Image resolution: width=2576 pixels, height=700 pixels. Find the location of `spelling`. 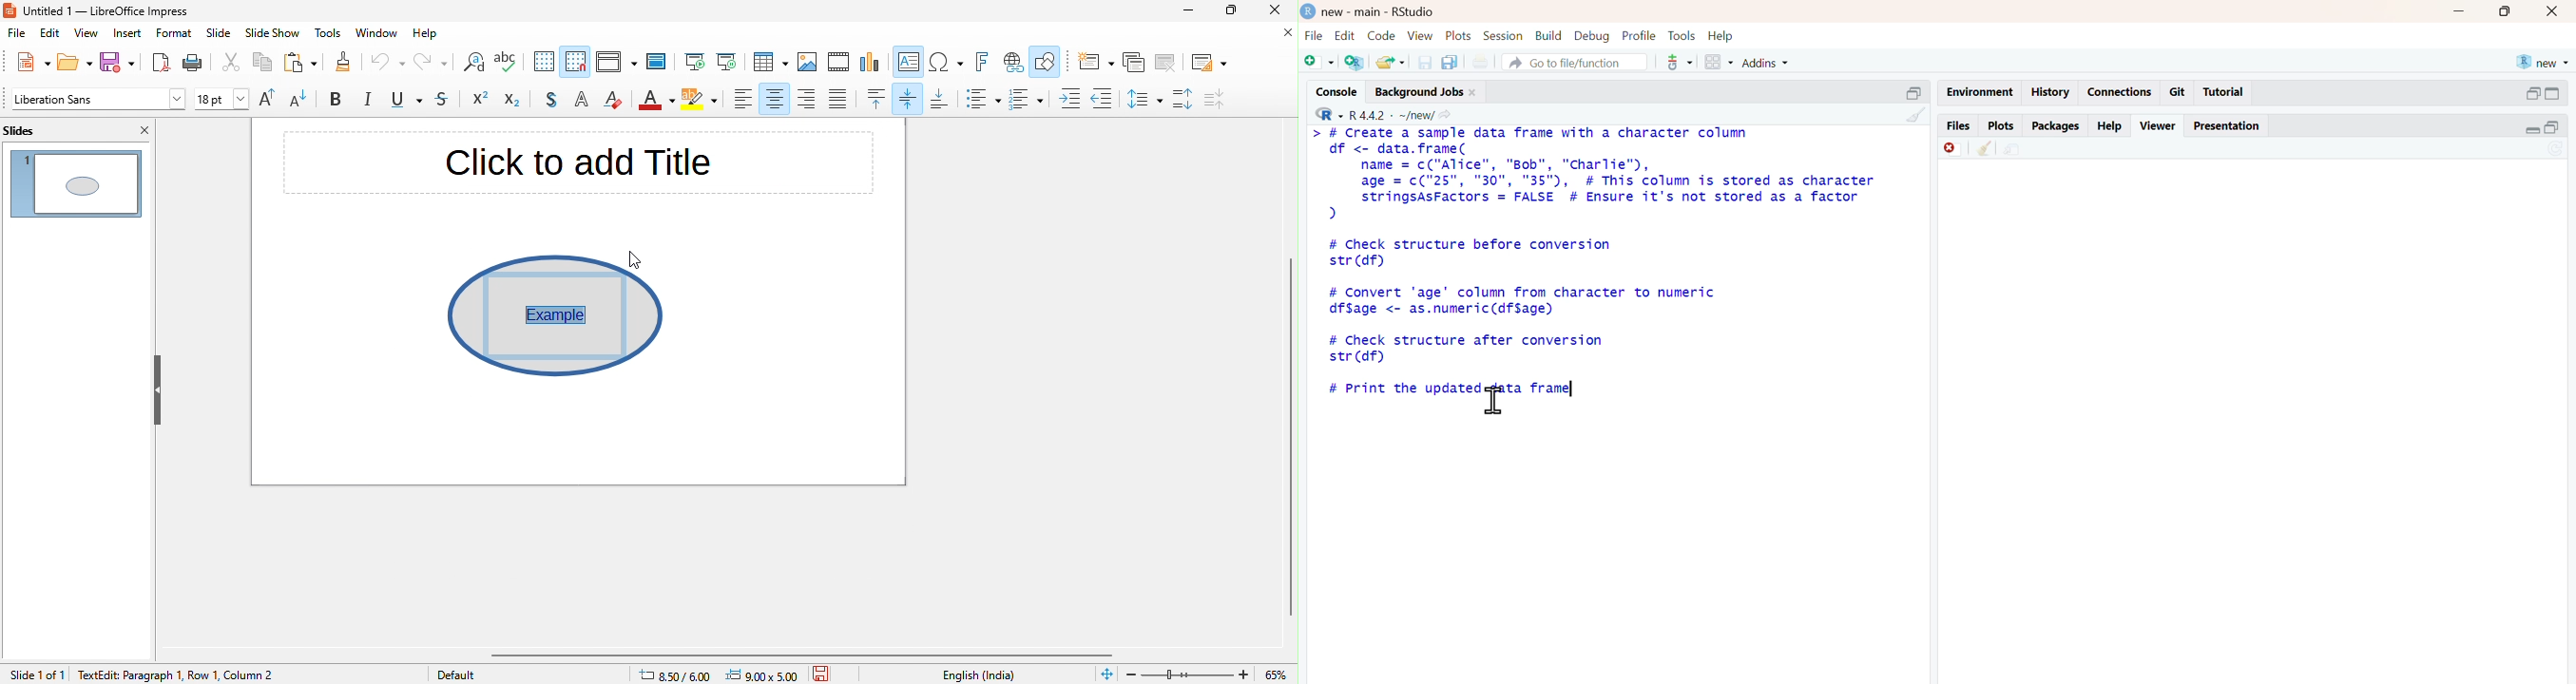

spelling is located at coordinates (511, 64).